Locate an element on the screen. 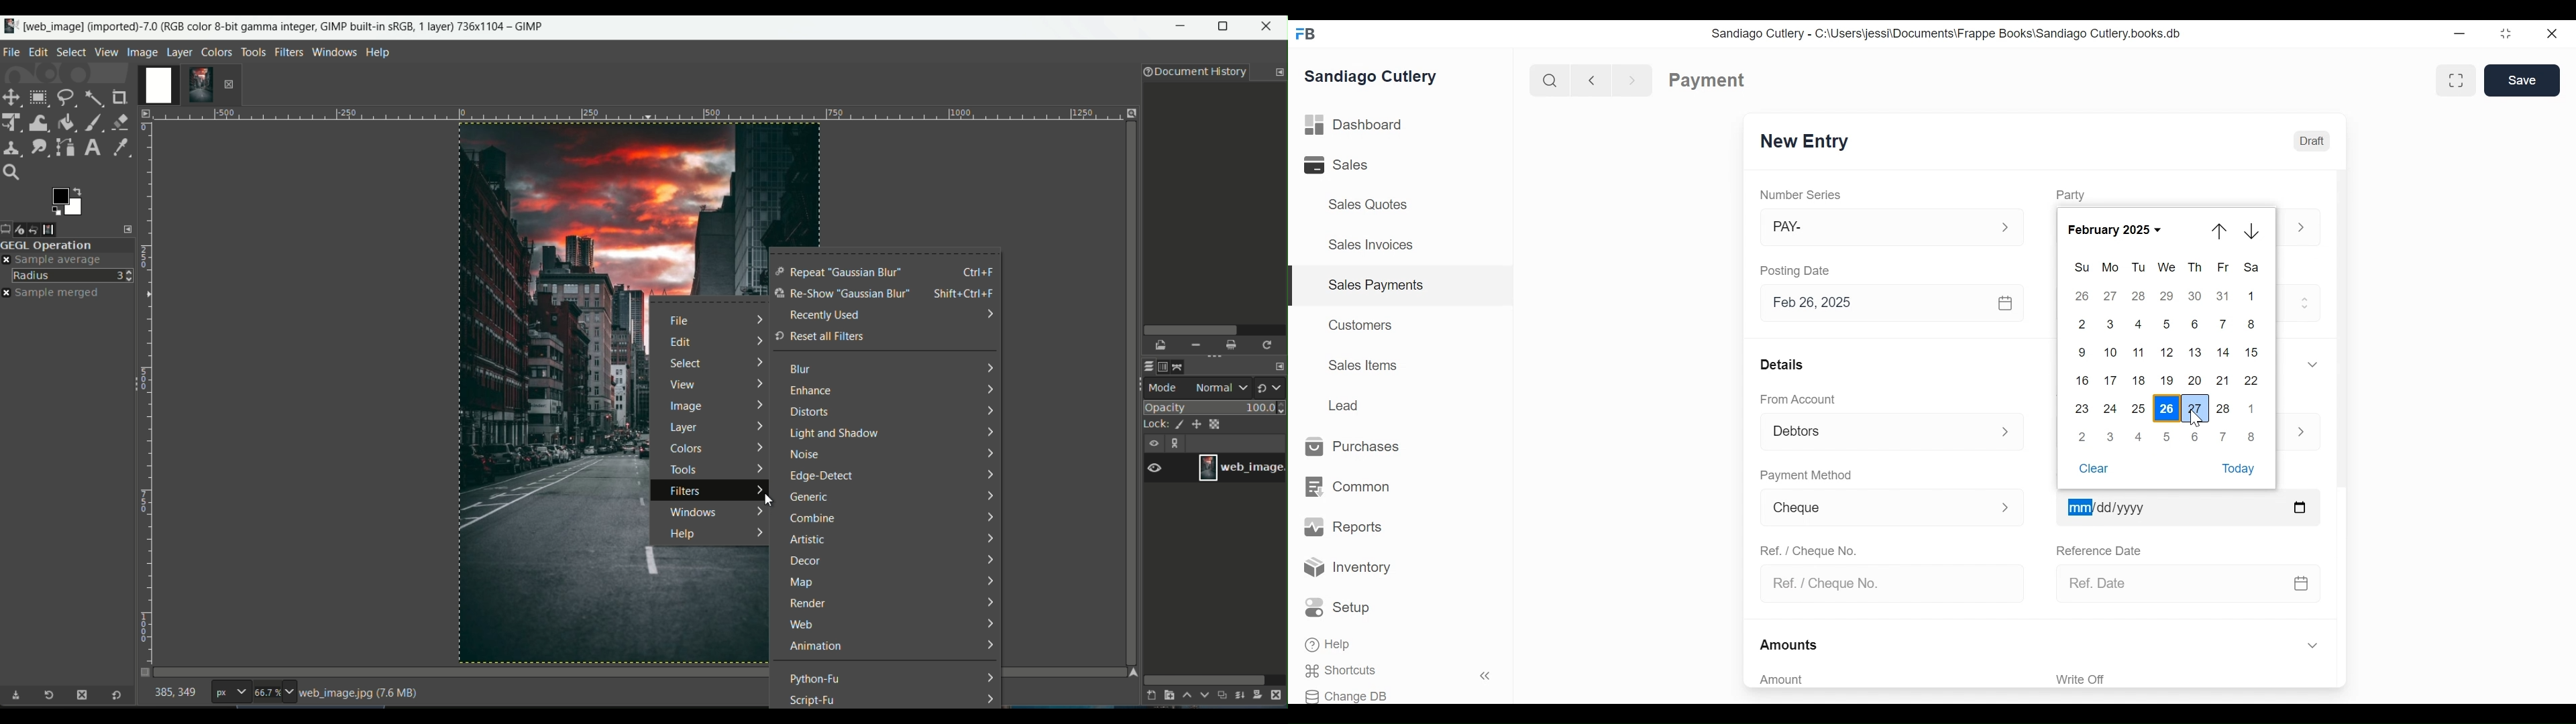 This screenshot has width=2576, height=728. Tu is located at coordinates (2139, 268).